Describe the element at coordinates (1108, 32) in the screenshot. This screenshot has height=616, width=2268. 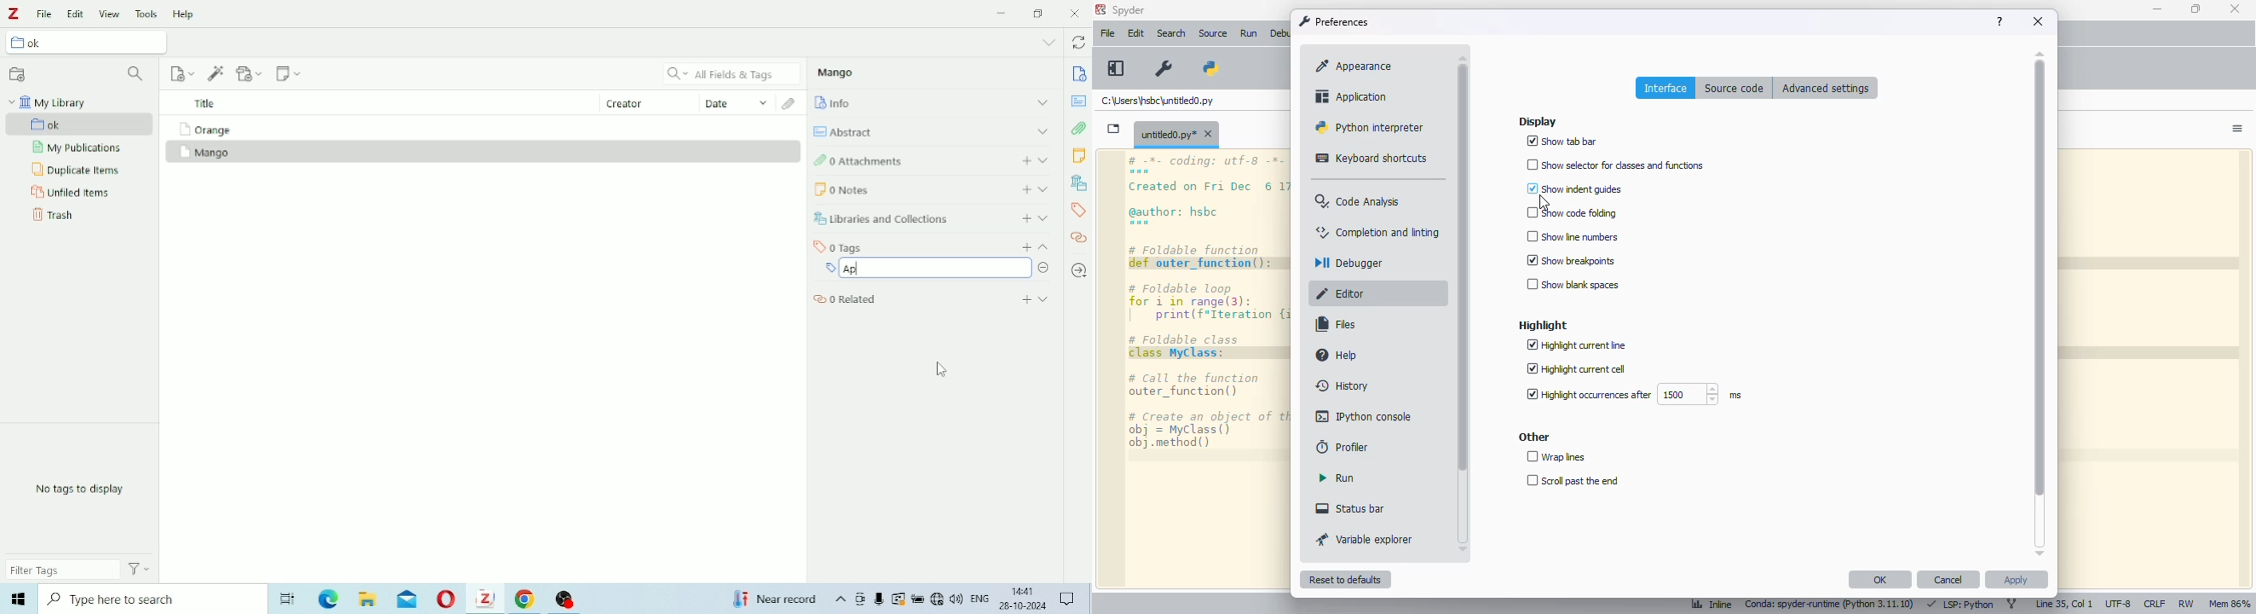
I see `file` at that location.